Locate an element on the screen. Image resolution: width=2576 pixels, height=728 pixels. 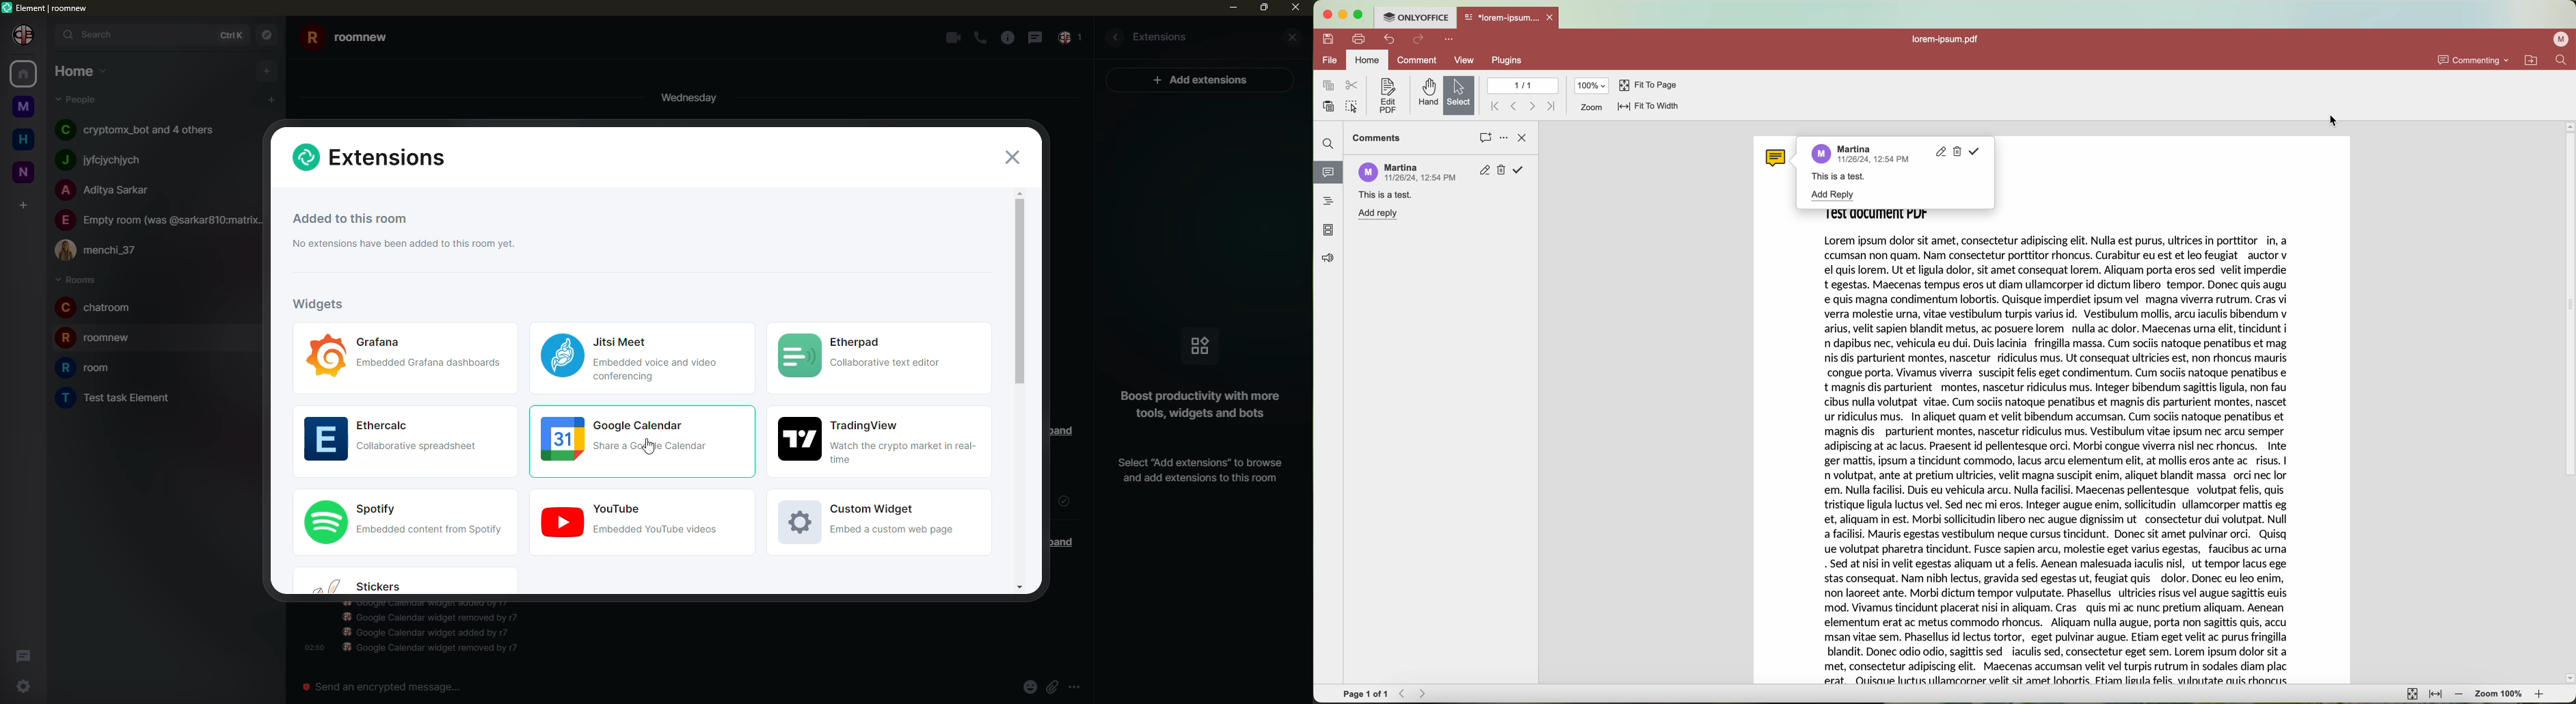
solved is located at coordinates (1520, 171).